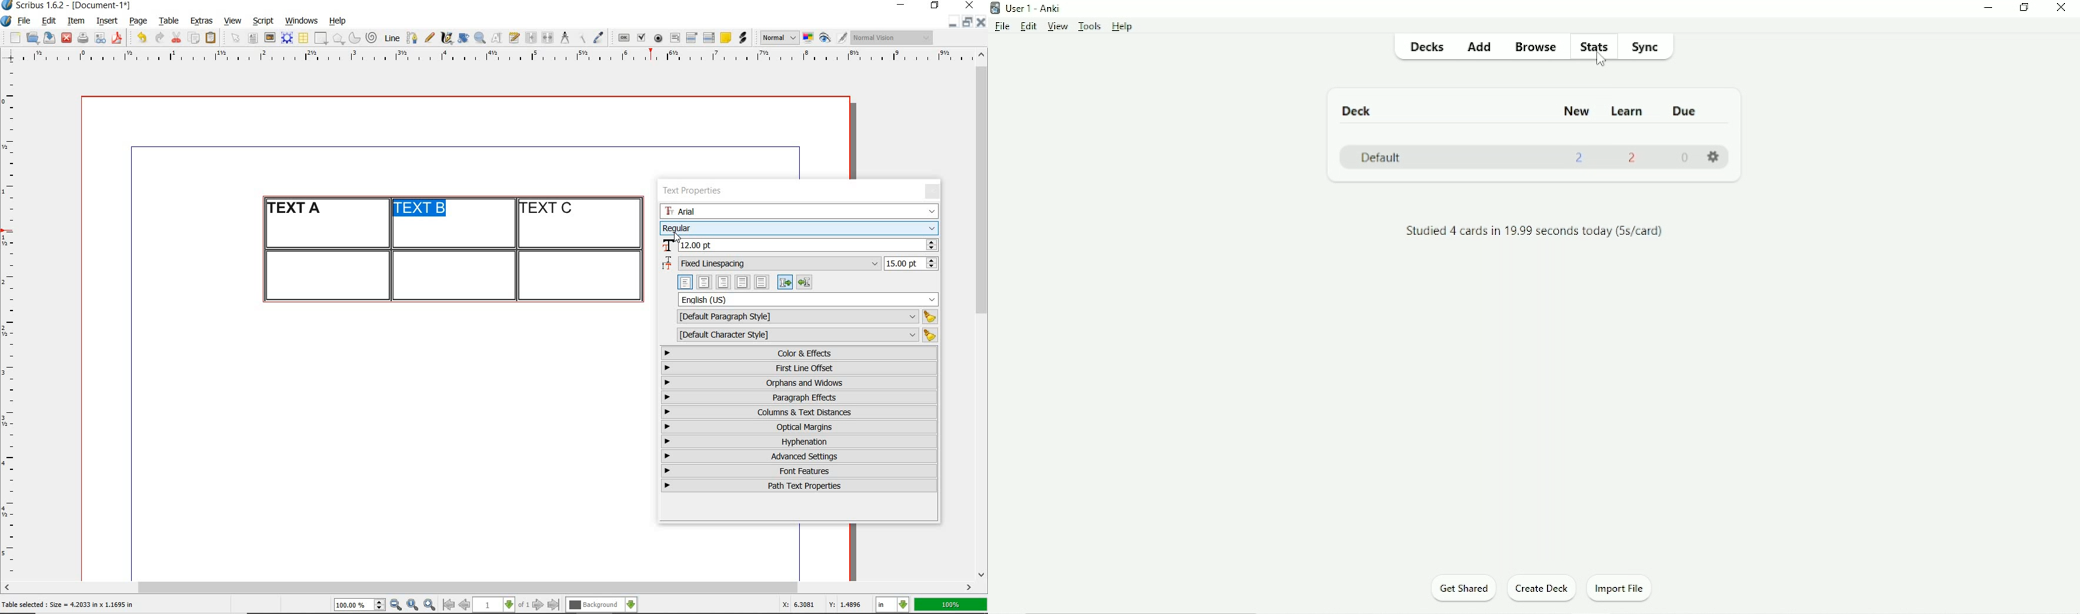  Describe the element at coordinates (464, 605) in the screenshot. I see `go to previous page` at that location.